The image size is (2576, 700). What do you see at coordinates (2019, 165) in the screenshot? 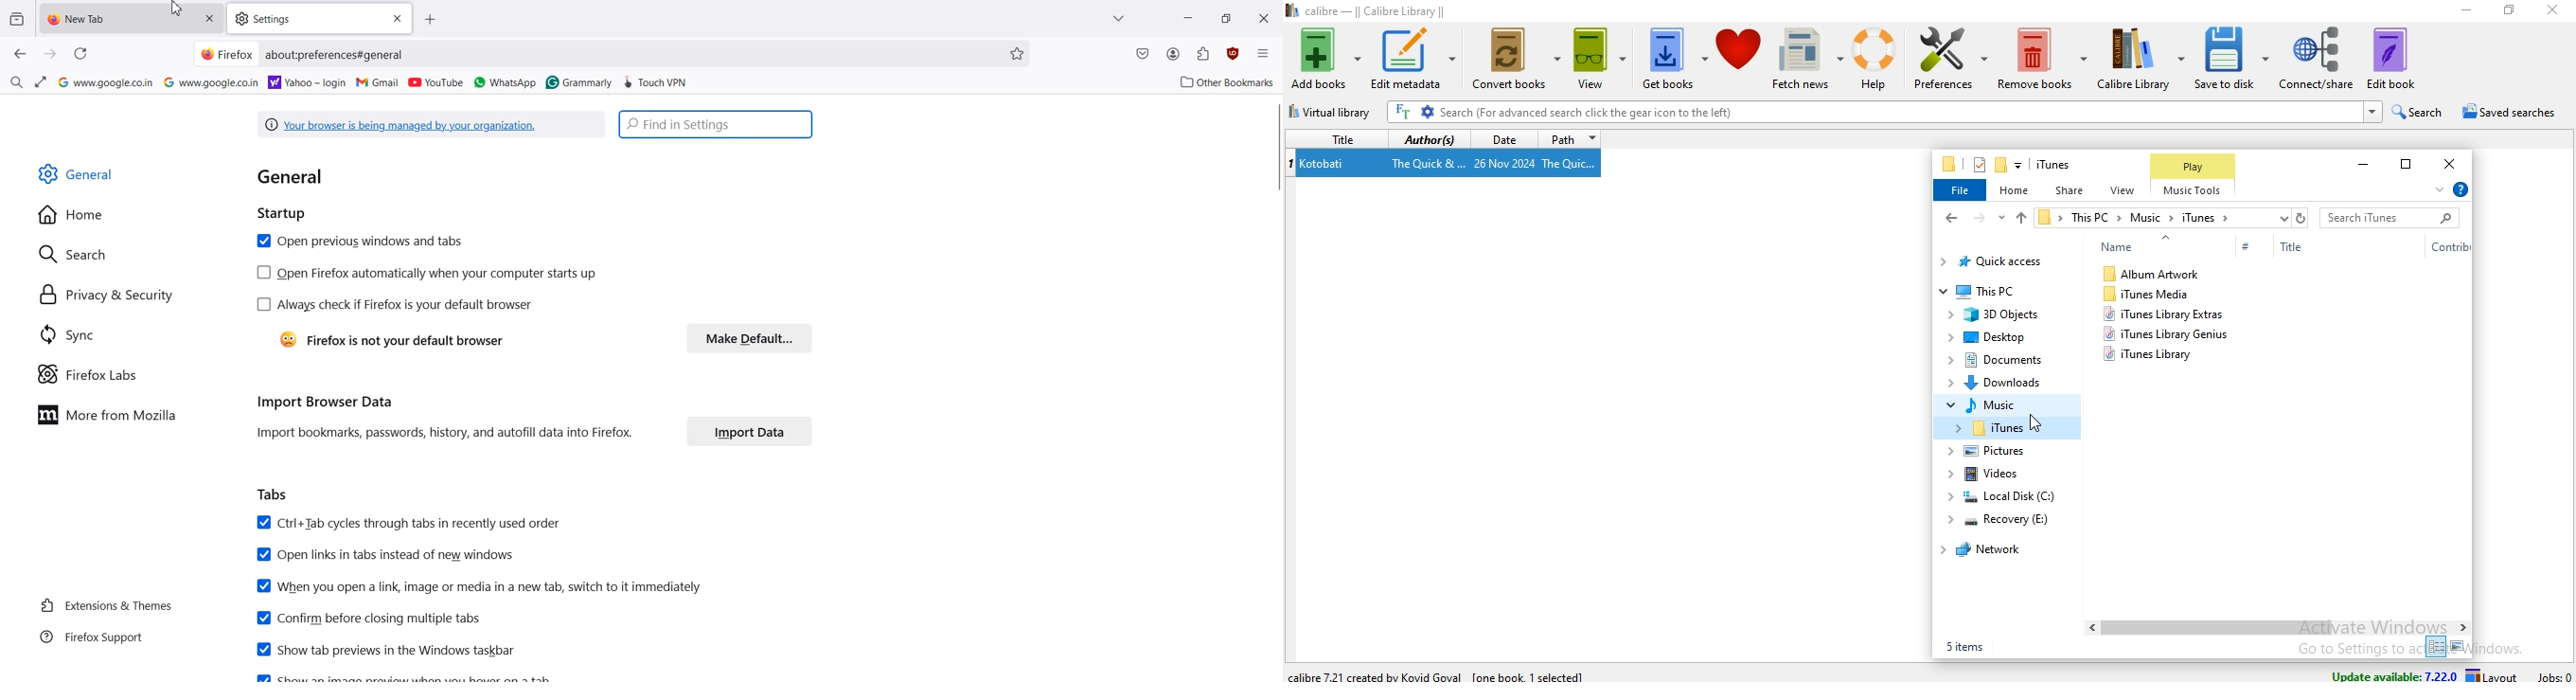
I see `customise quick access toolbar` at bounding box center [2019, 165].